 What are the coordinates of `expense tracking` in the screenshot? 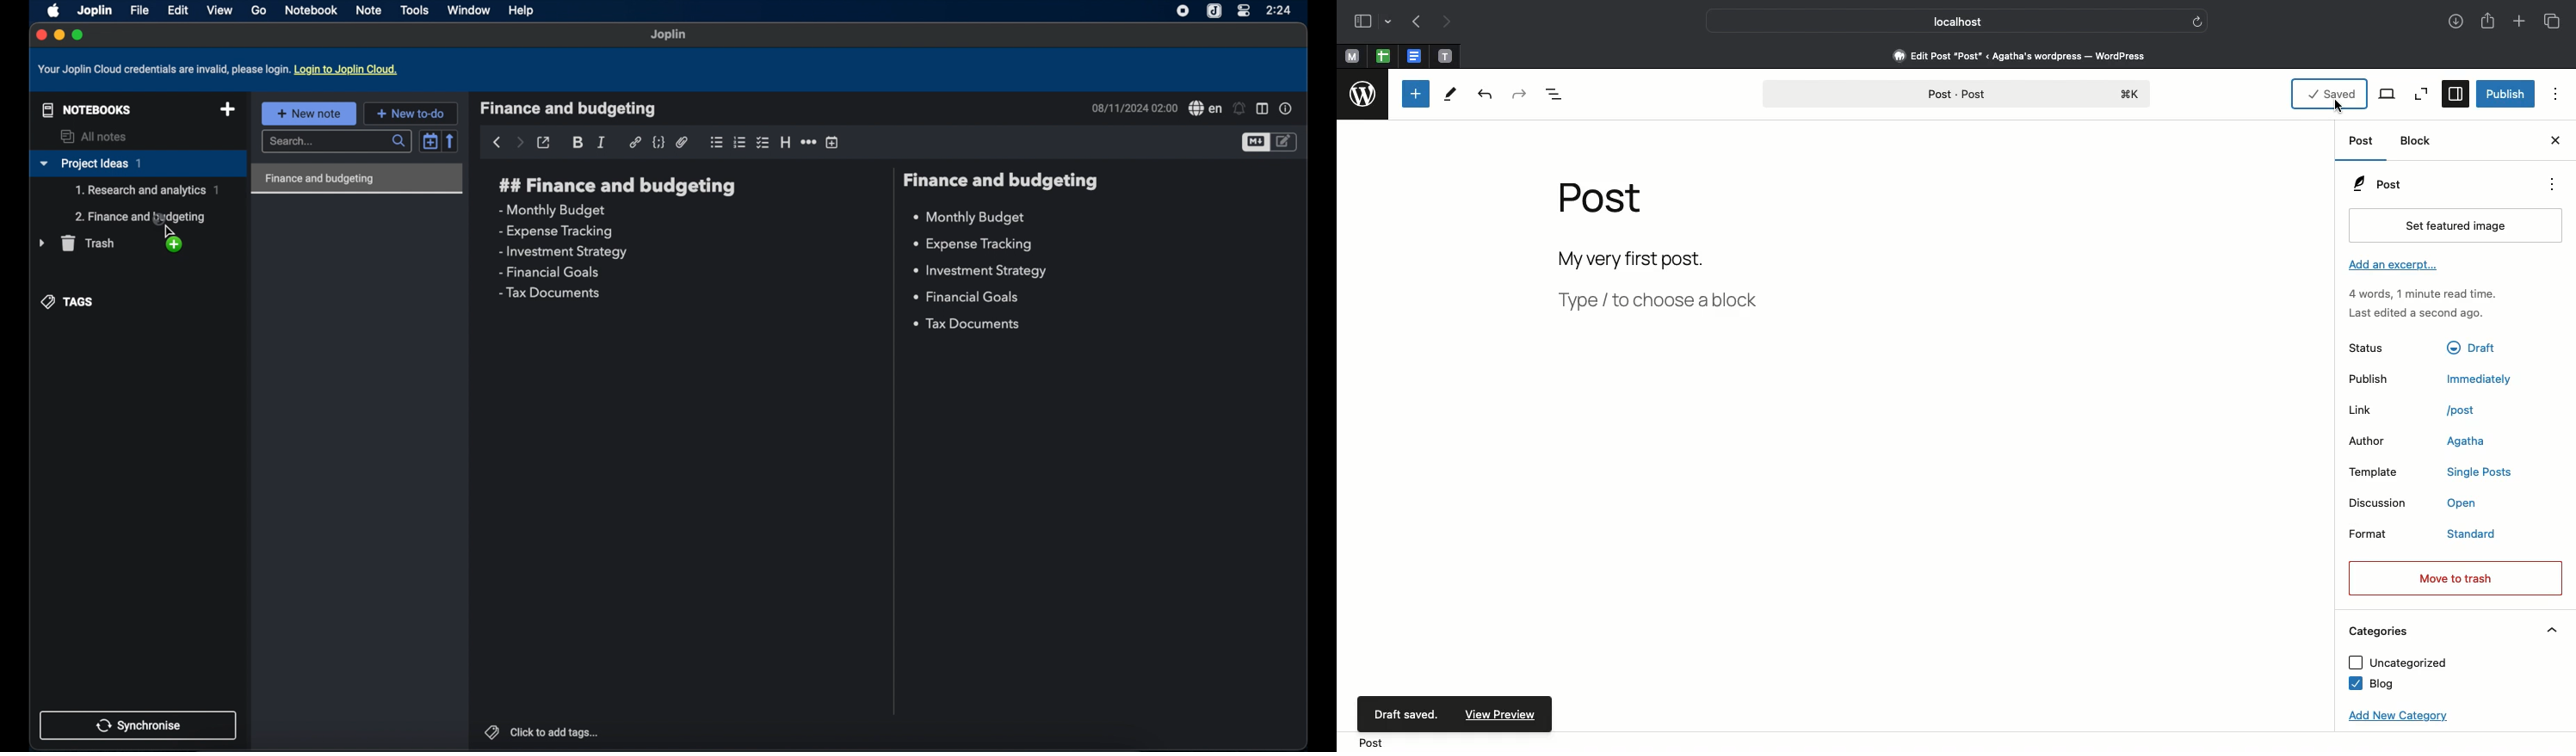 It's located at (973, 245).